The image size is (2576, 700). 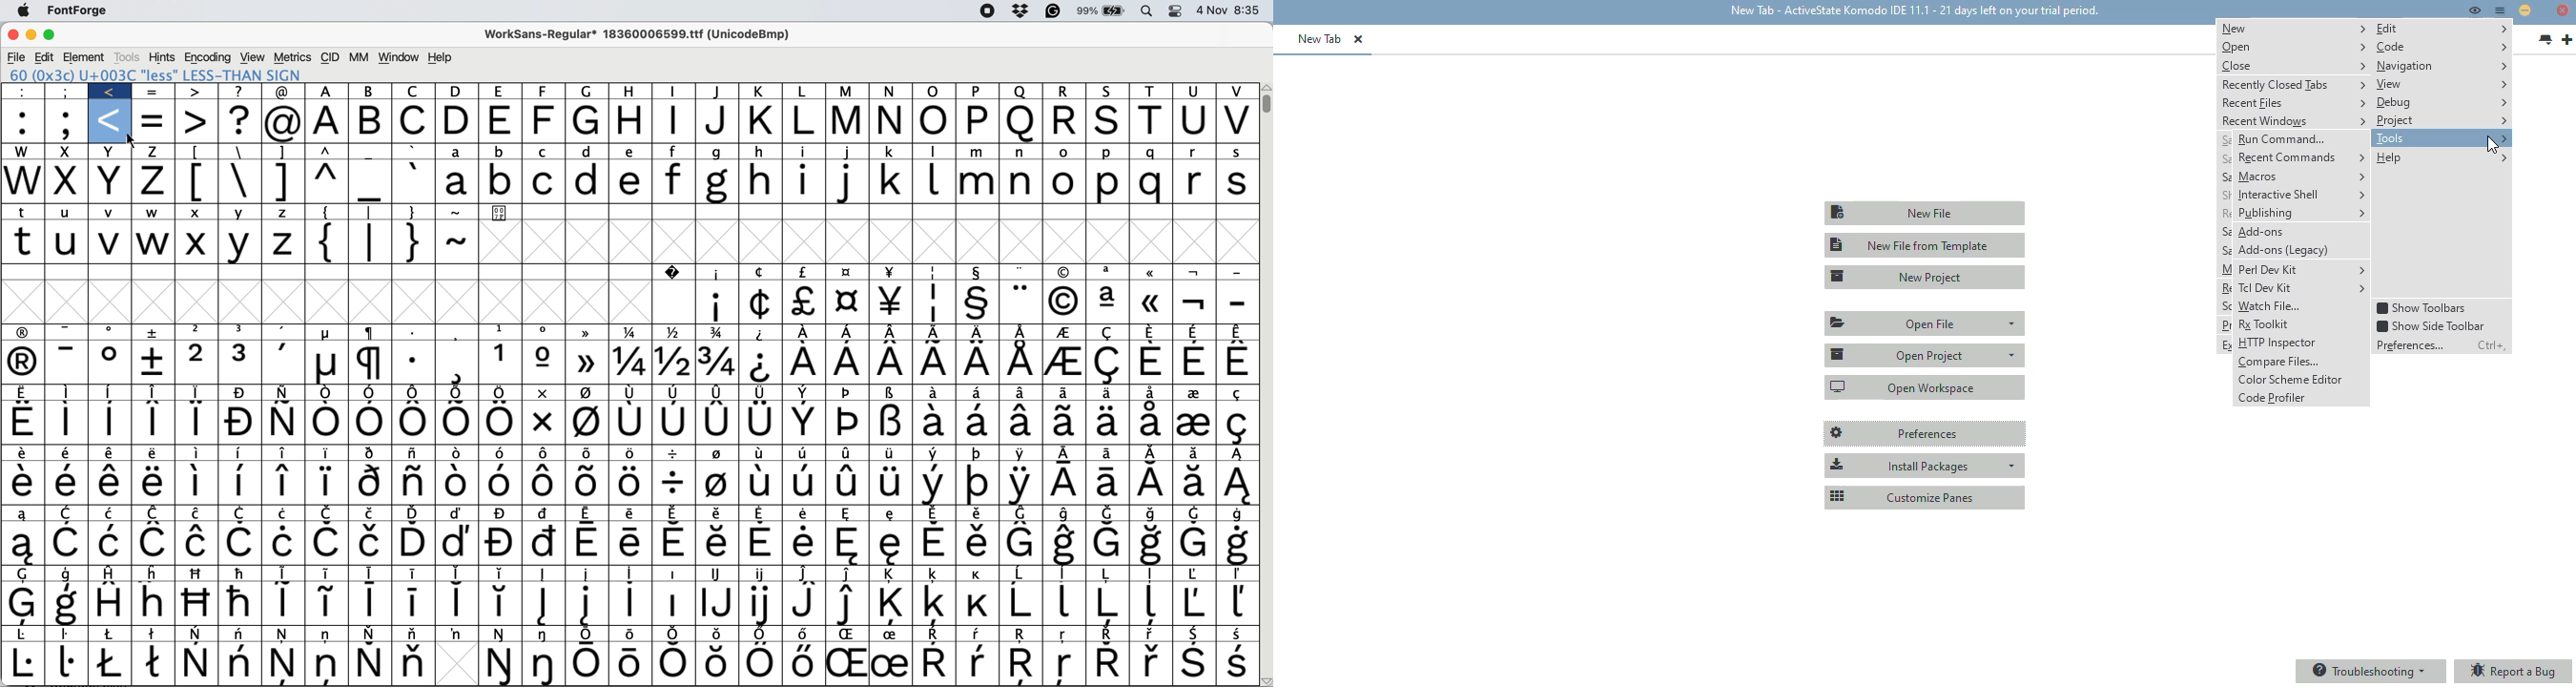 I want to click on Symbol, so click(x=371, y=514).